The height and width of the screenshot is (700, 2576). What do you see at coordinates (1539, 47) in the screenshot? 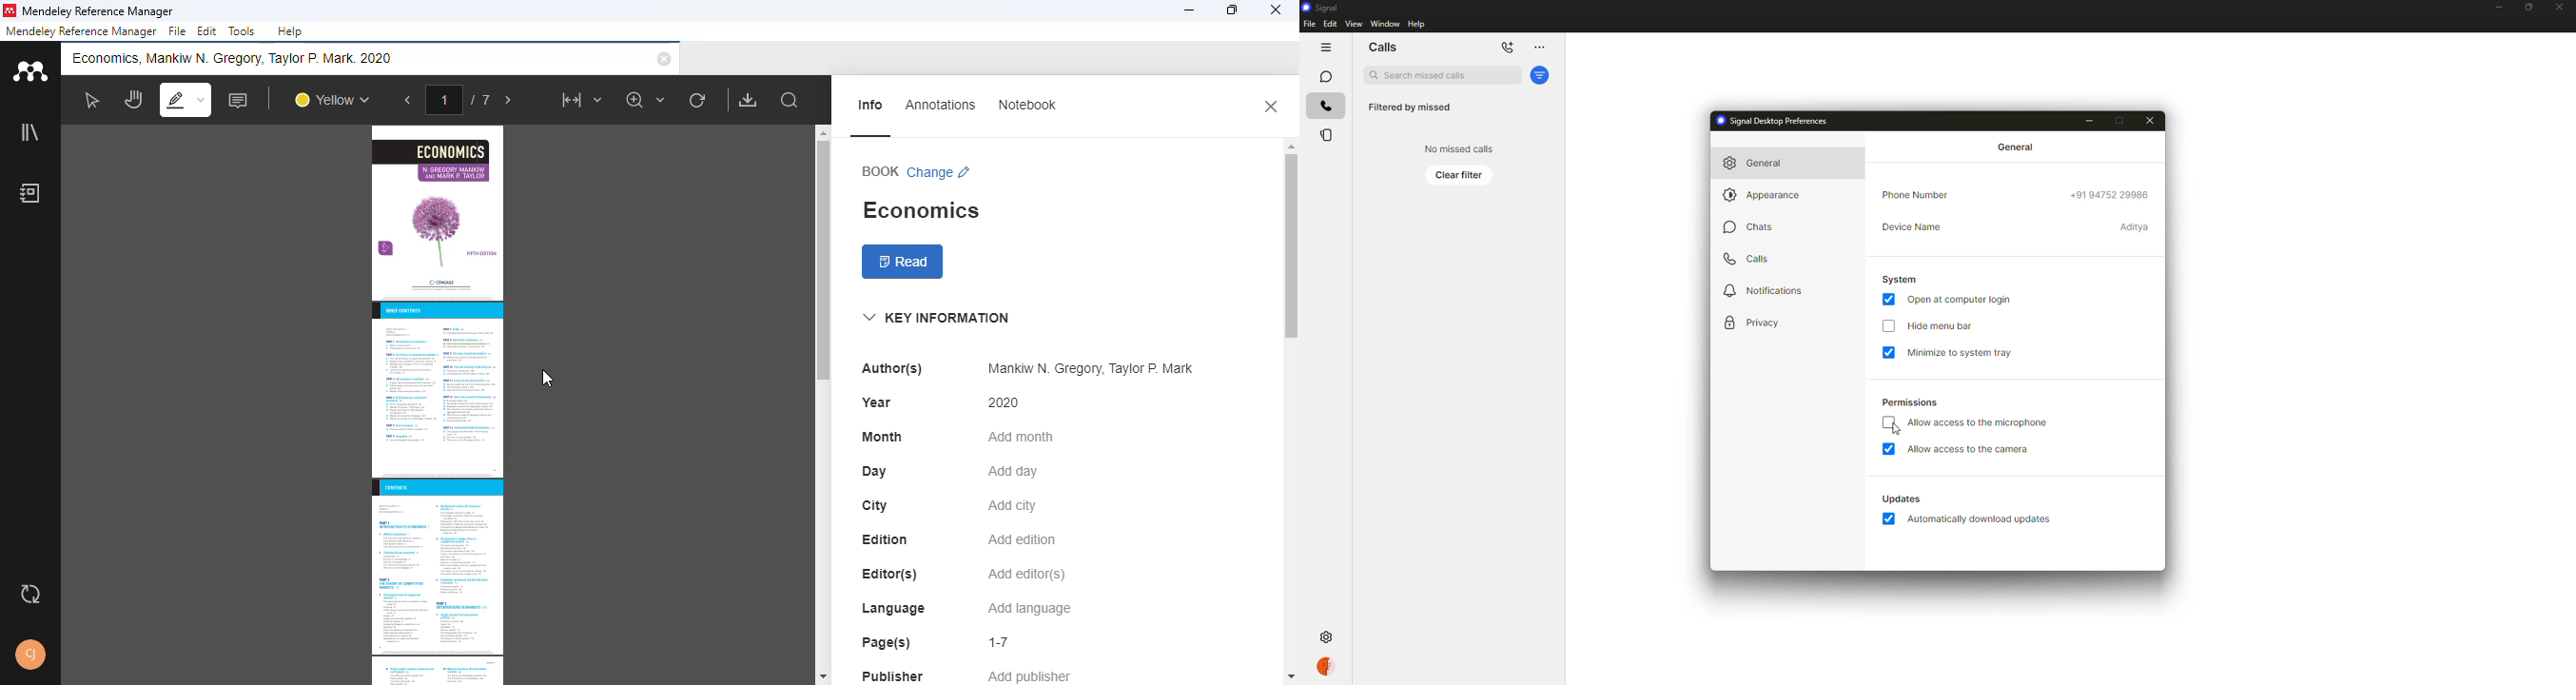
I see `more` at bounding box center [1539, 47].